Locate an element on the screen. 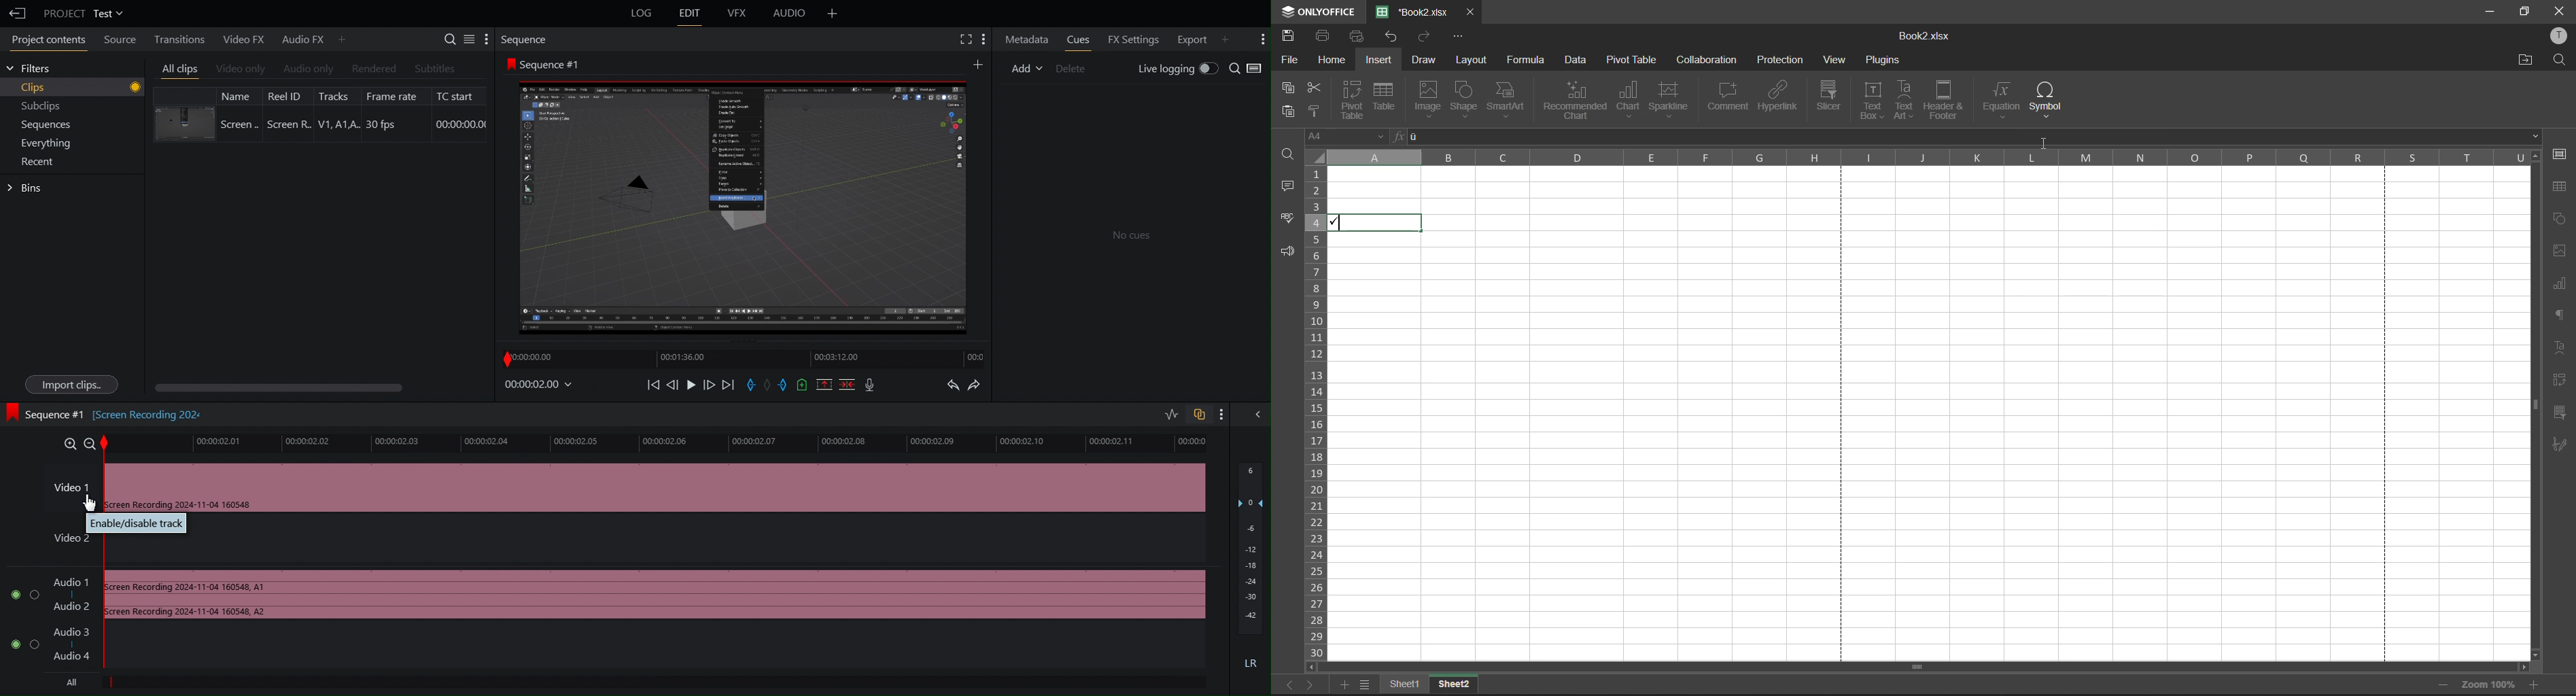 The image size is (2576, 700). More is located at coordinates (976, 64).